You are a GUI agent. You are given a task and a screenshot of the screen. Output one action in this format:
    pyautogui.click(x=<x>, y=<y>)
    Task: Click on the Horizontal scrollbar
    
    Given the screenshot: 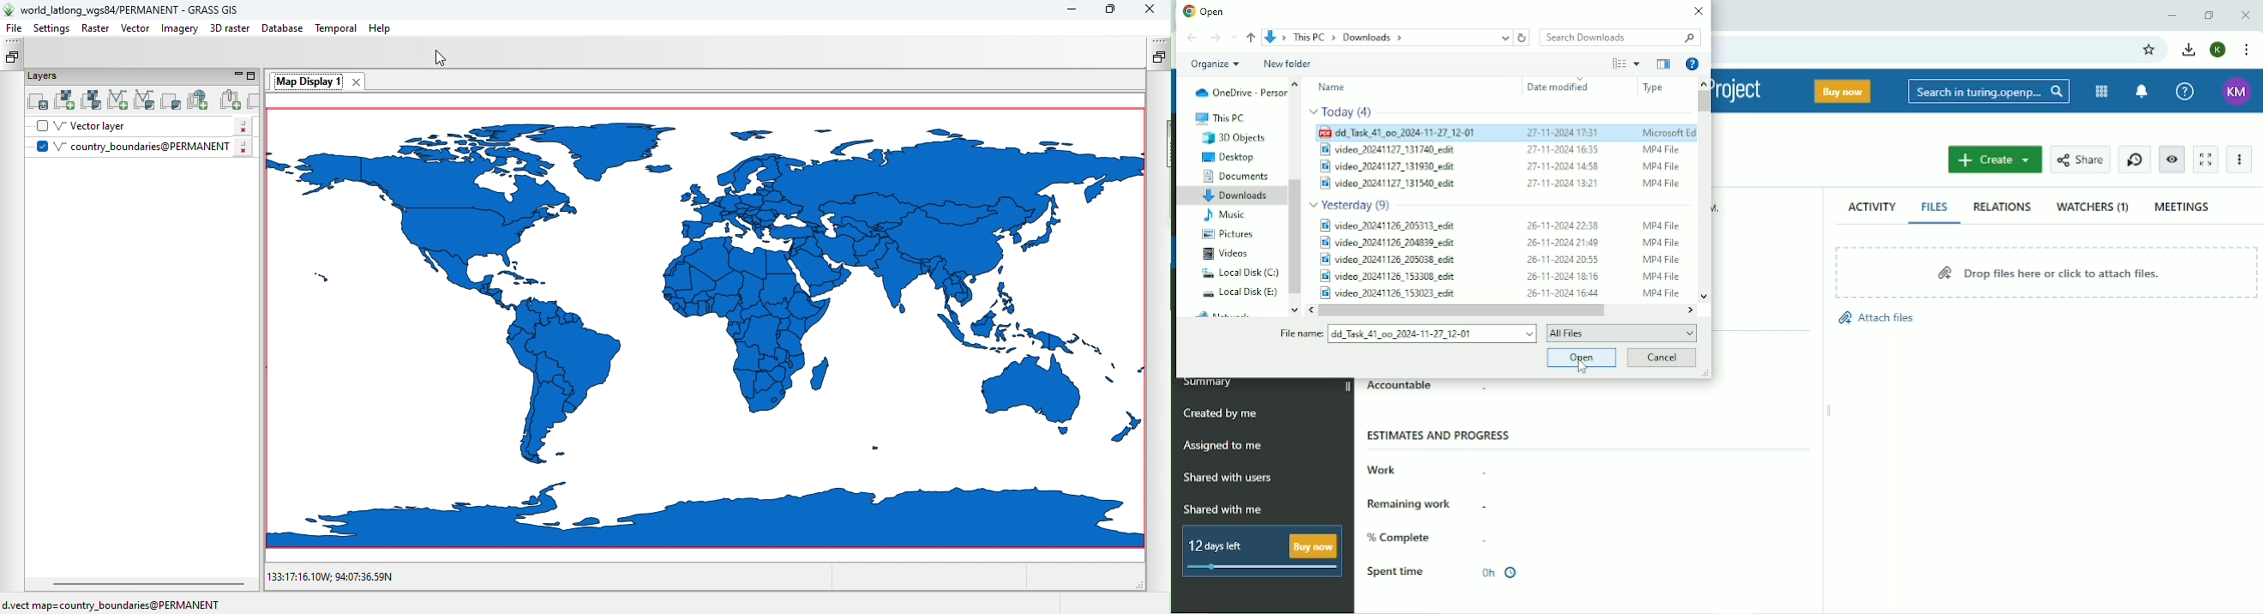 What is the action you would take?
    pyautogui.click(x=1461, y=310)
    